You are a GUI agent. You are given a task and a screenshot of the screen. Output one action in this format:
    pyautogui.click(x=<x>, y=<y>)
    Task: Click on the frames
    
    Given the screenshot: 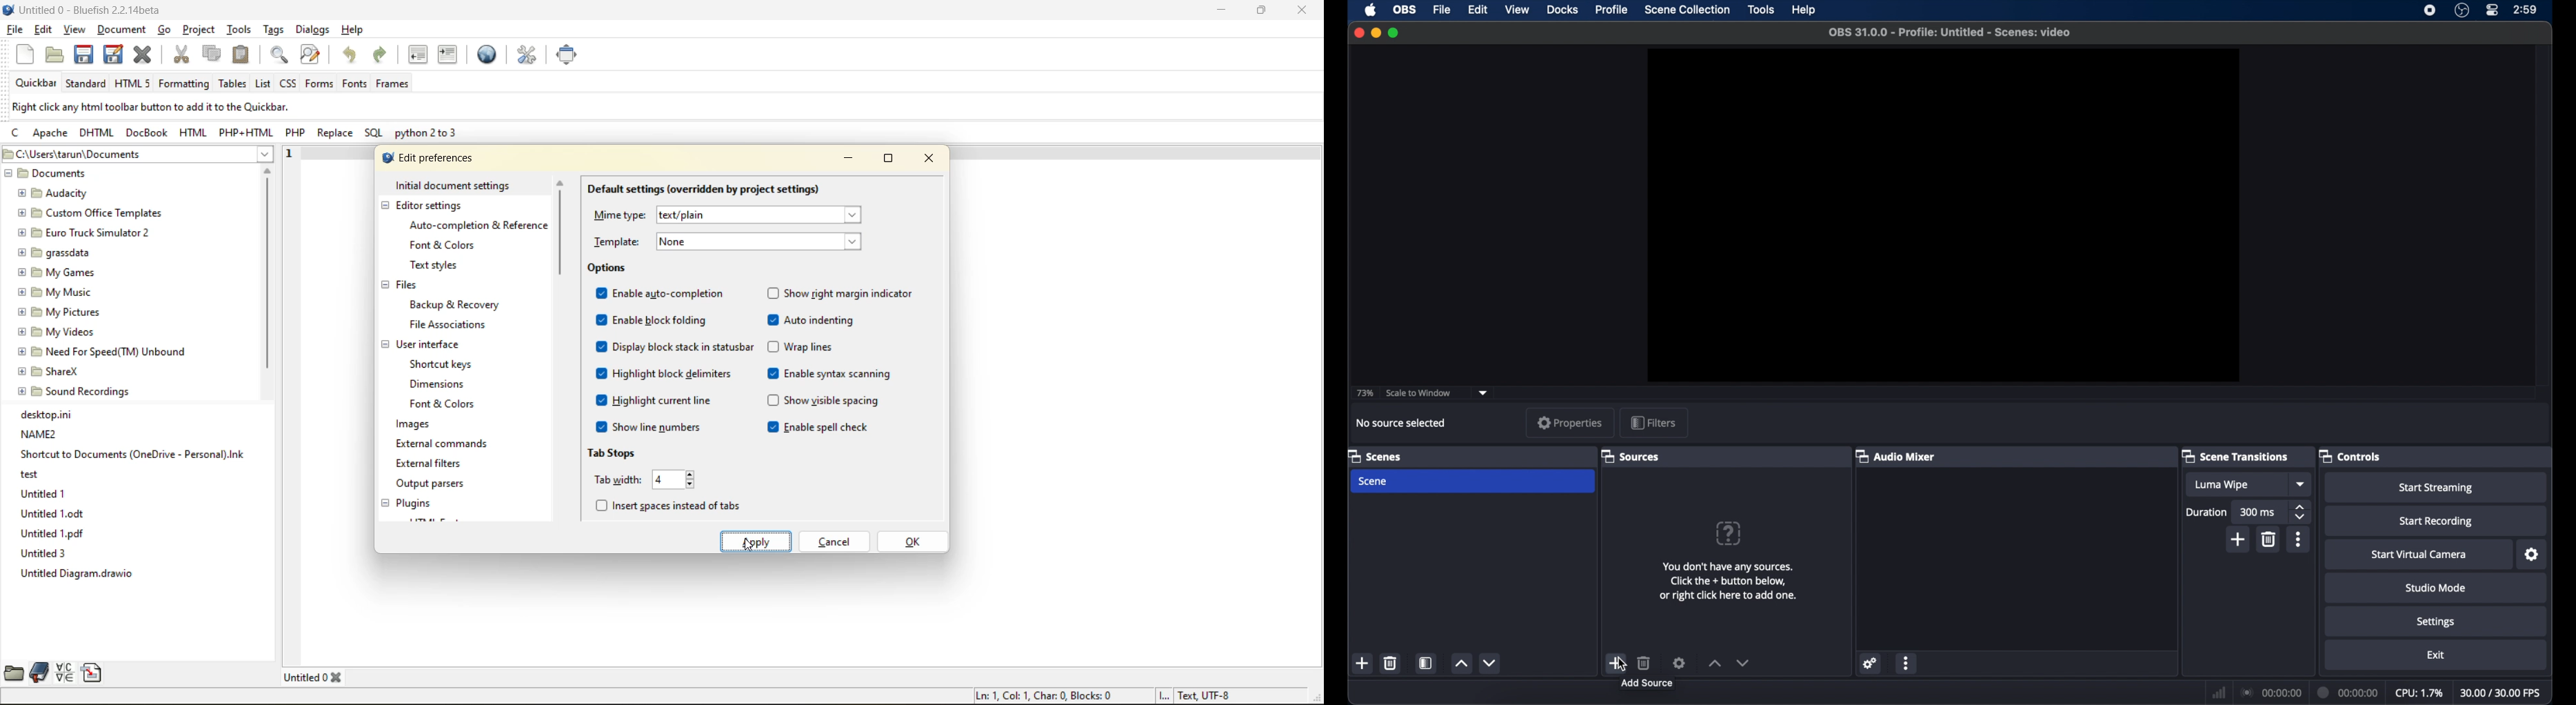 What is the action you would take?
    pyautogui.click(x=393, y=85)
    